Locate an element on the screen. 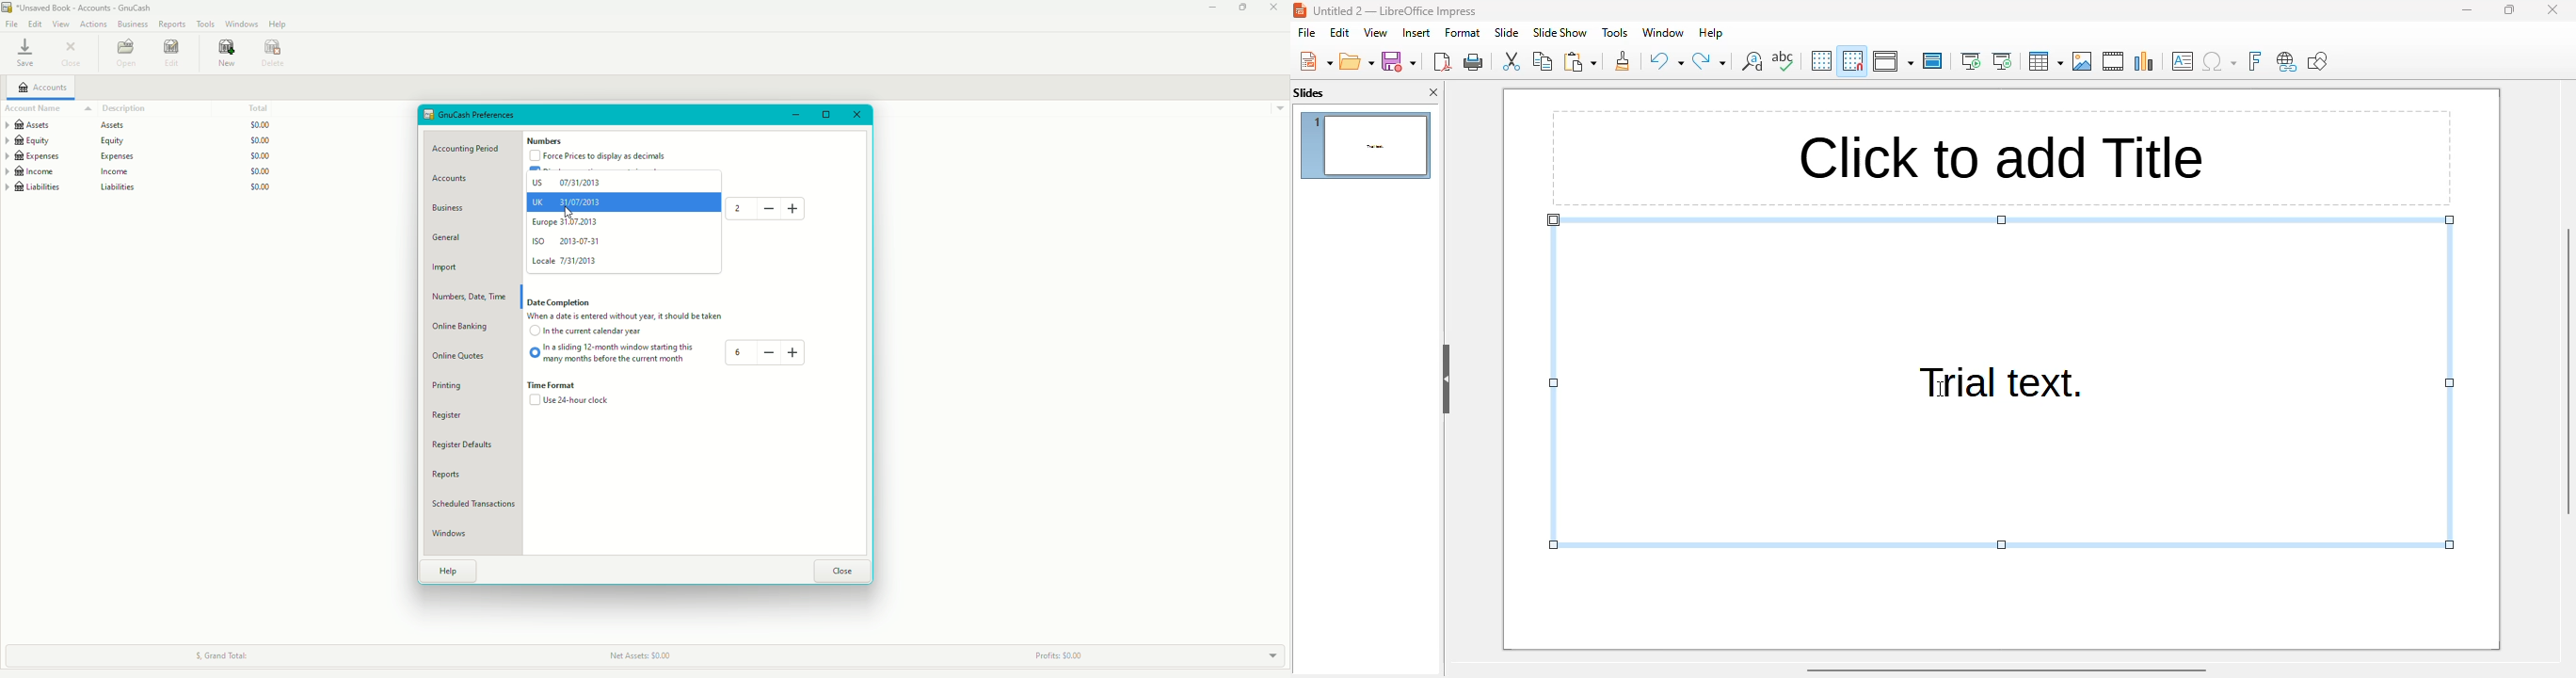 This screenshot has height=700, width=2576. Click to add title is located at coordinates (2002, 158).